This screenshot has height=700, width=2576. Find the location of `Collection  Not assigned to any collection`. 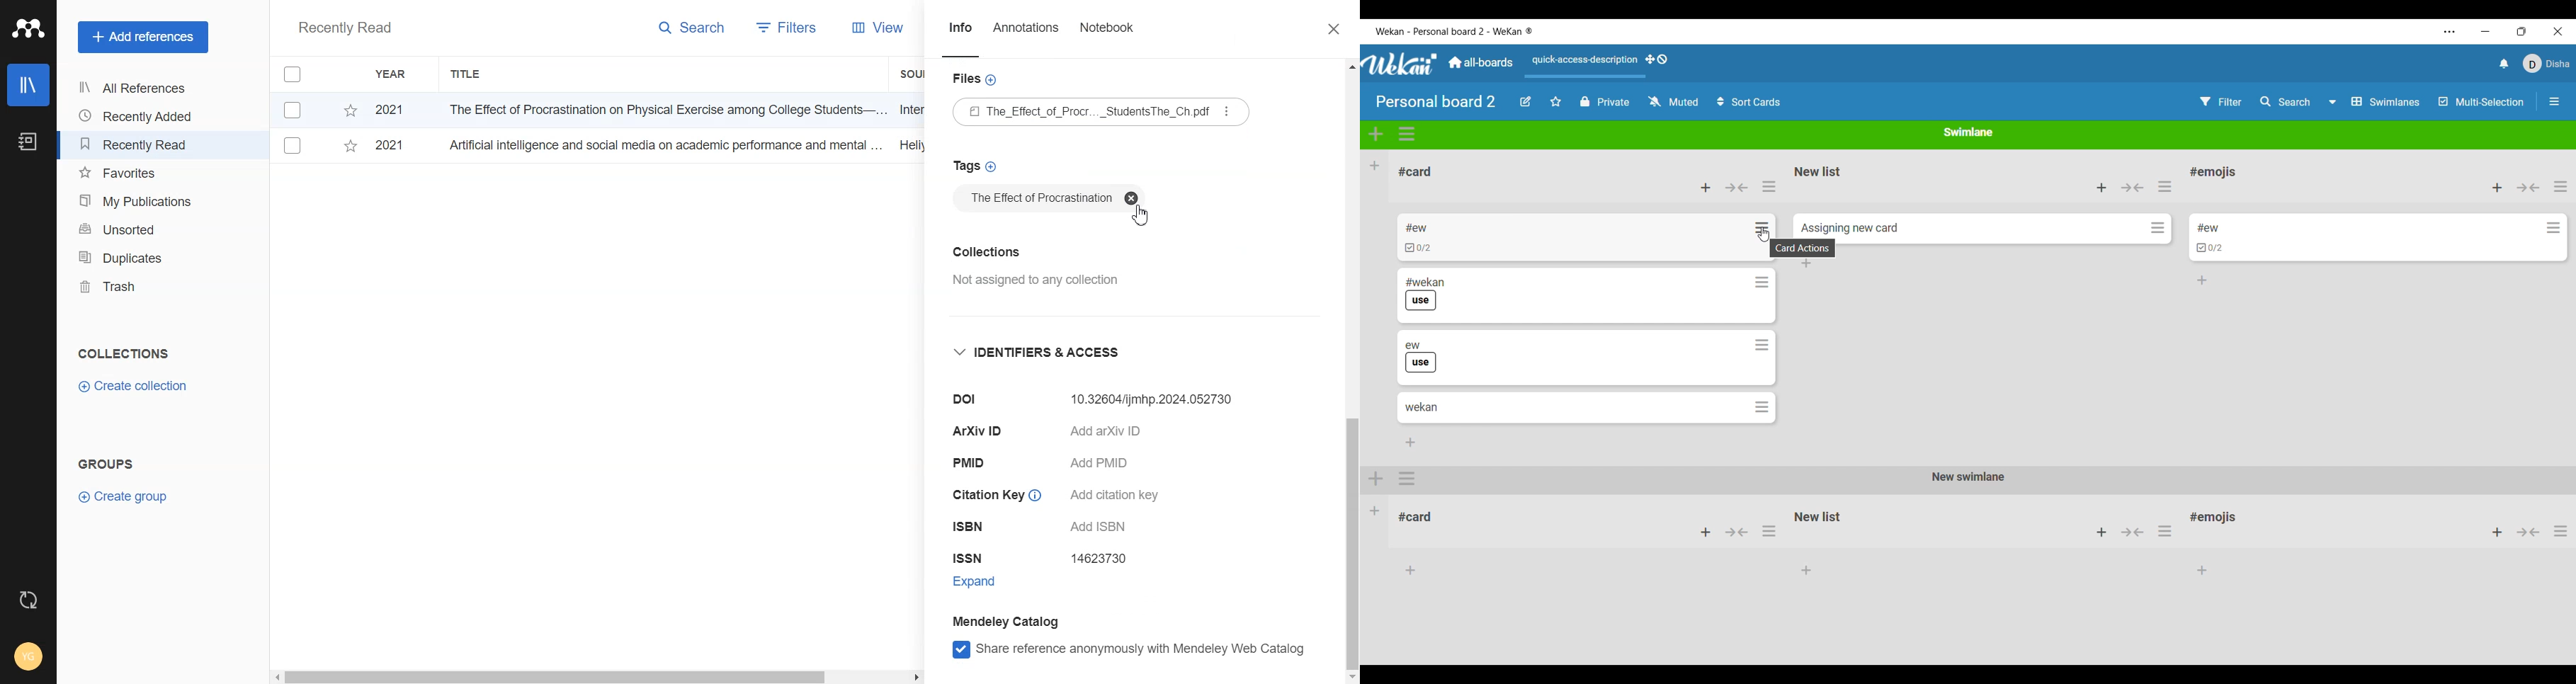

Collection  Not assigned to any collection is located at coordinates (1041, 267).